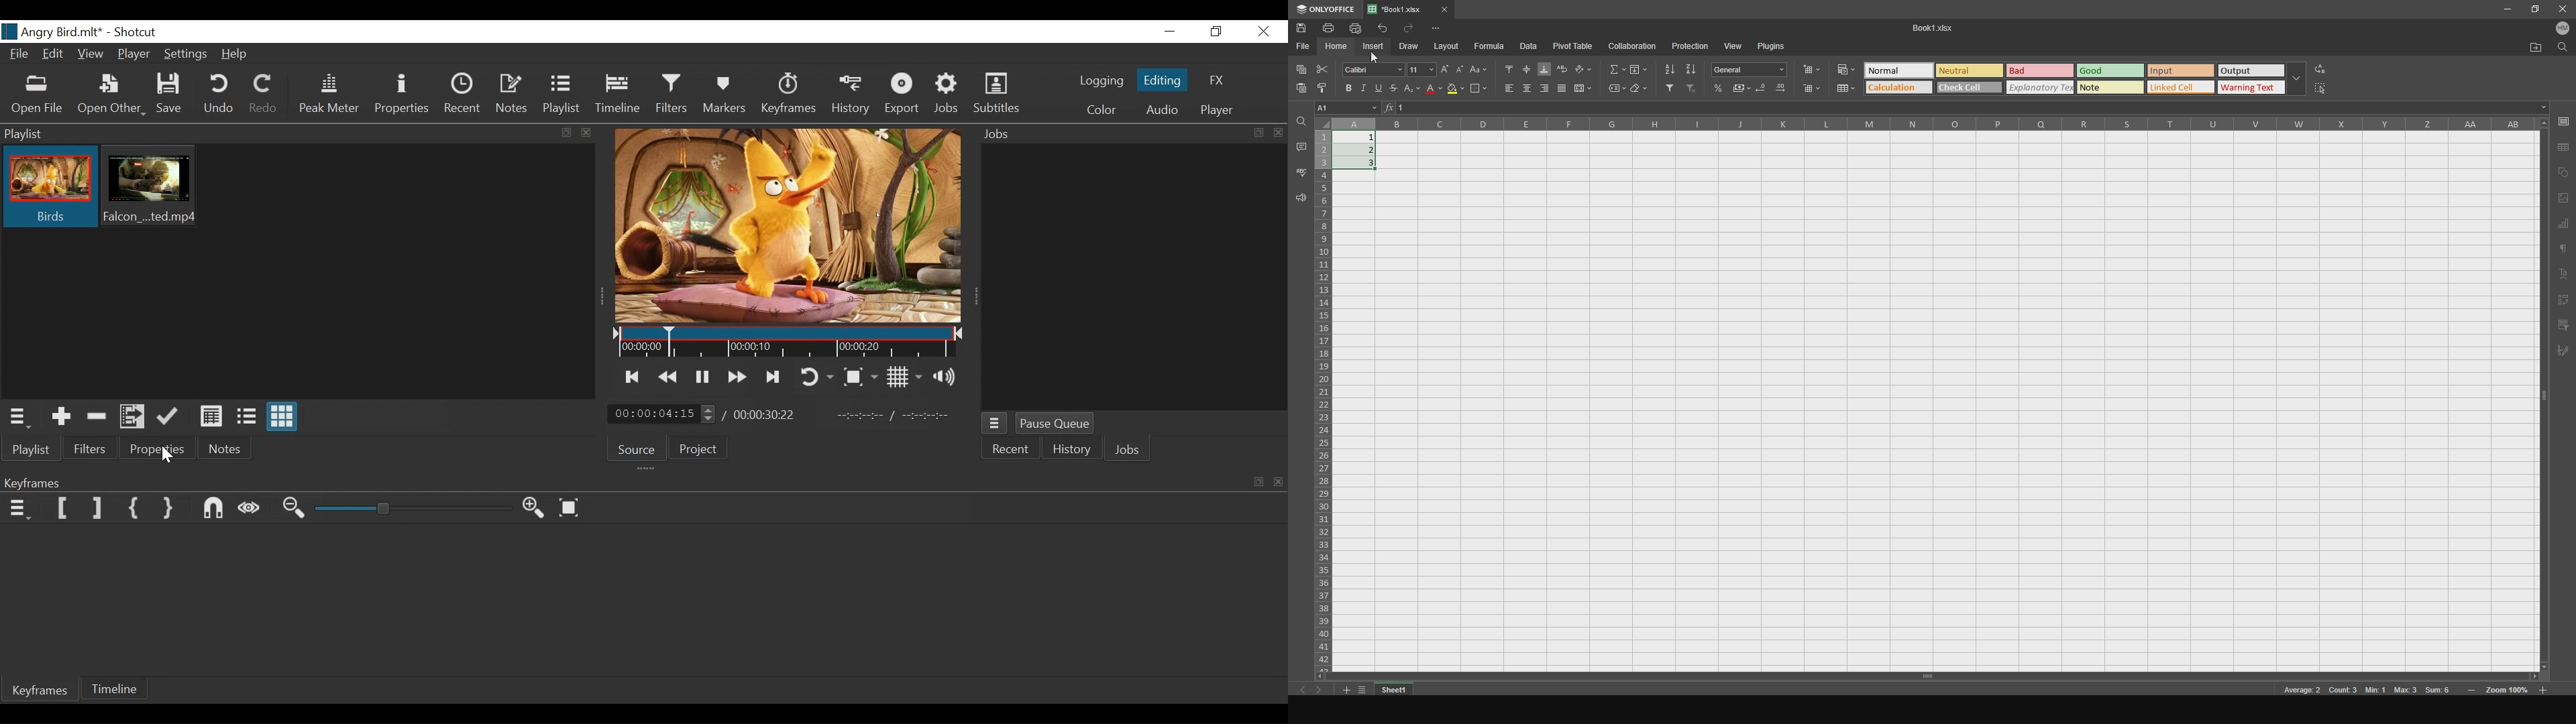 This screenshot has height=728, width=2576. What do you see at coordinates (401, 94) in the screenshot?
I see `Properties` at bounding box center [401, 94].